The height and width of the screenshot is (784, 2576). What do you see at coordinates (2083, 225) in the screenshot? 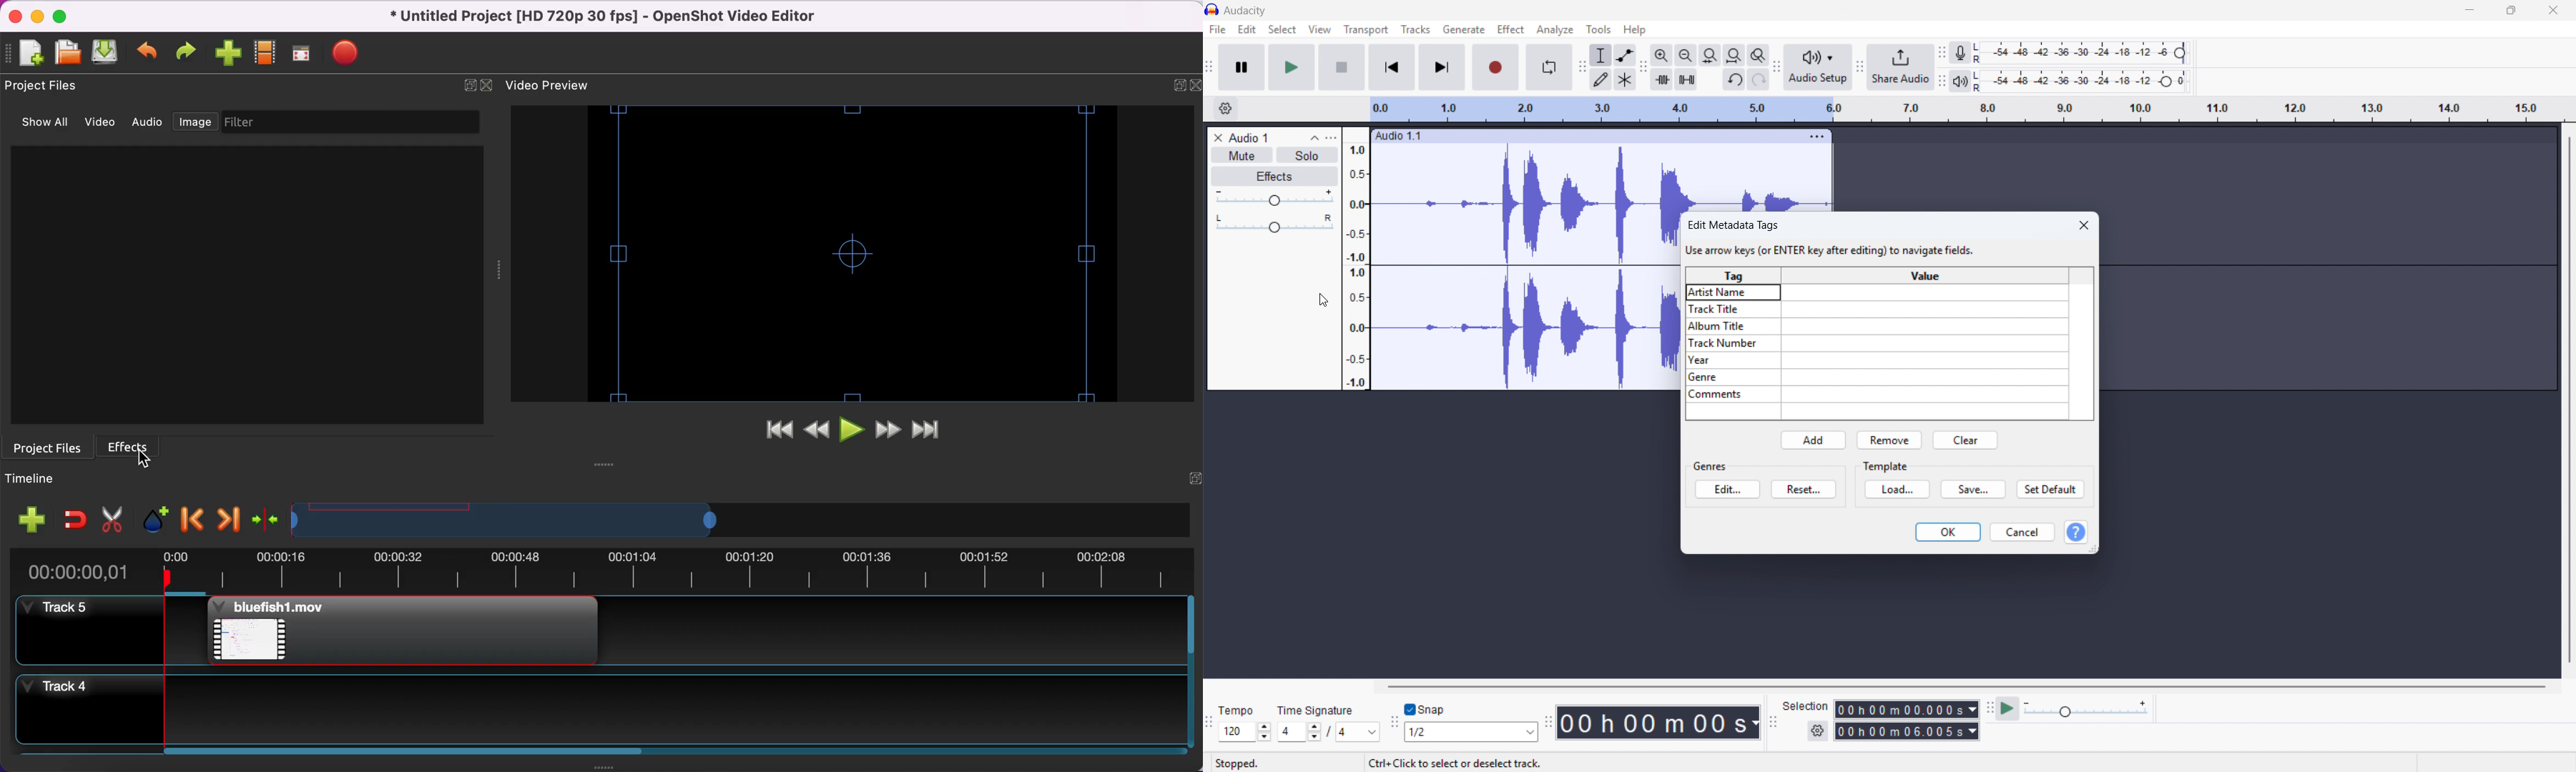
I see `close` at bounding box center [2083, 225].